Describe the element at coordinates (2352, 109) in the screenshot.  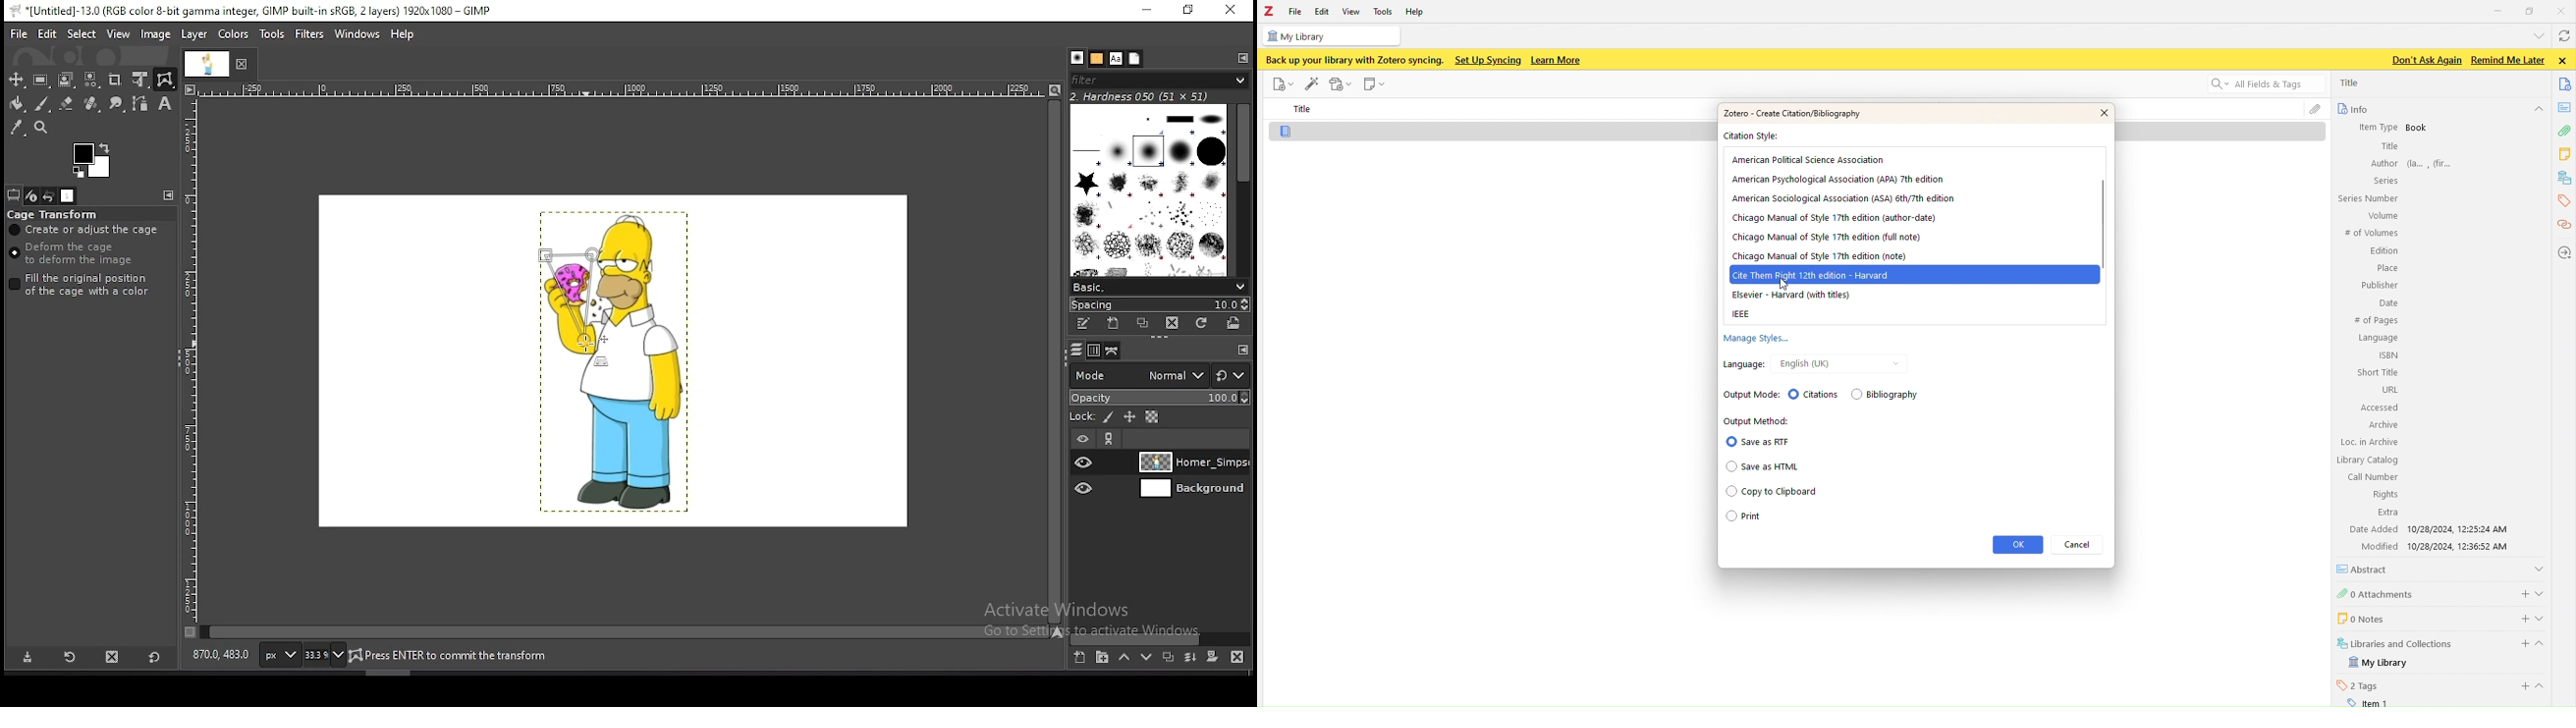
I see `Info` at that location.